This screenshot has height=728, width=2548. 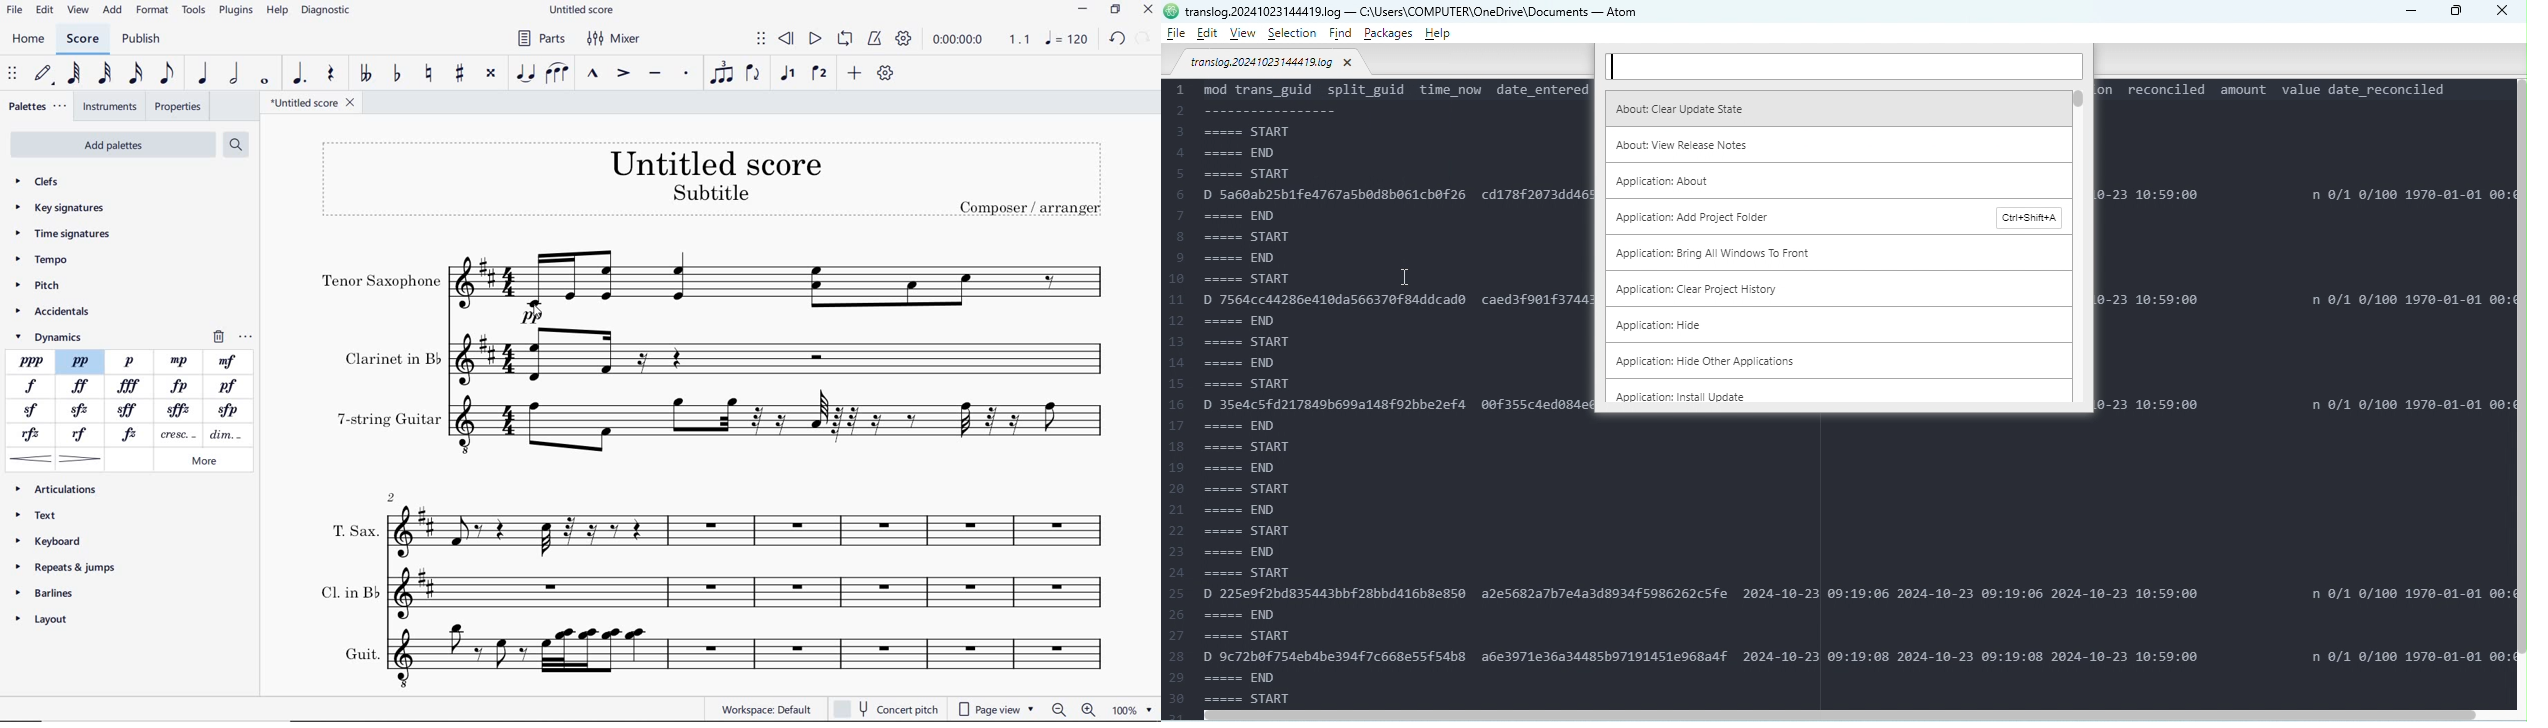 I want to click on Edit, so click(x=1207, y=34).